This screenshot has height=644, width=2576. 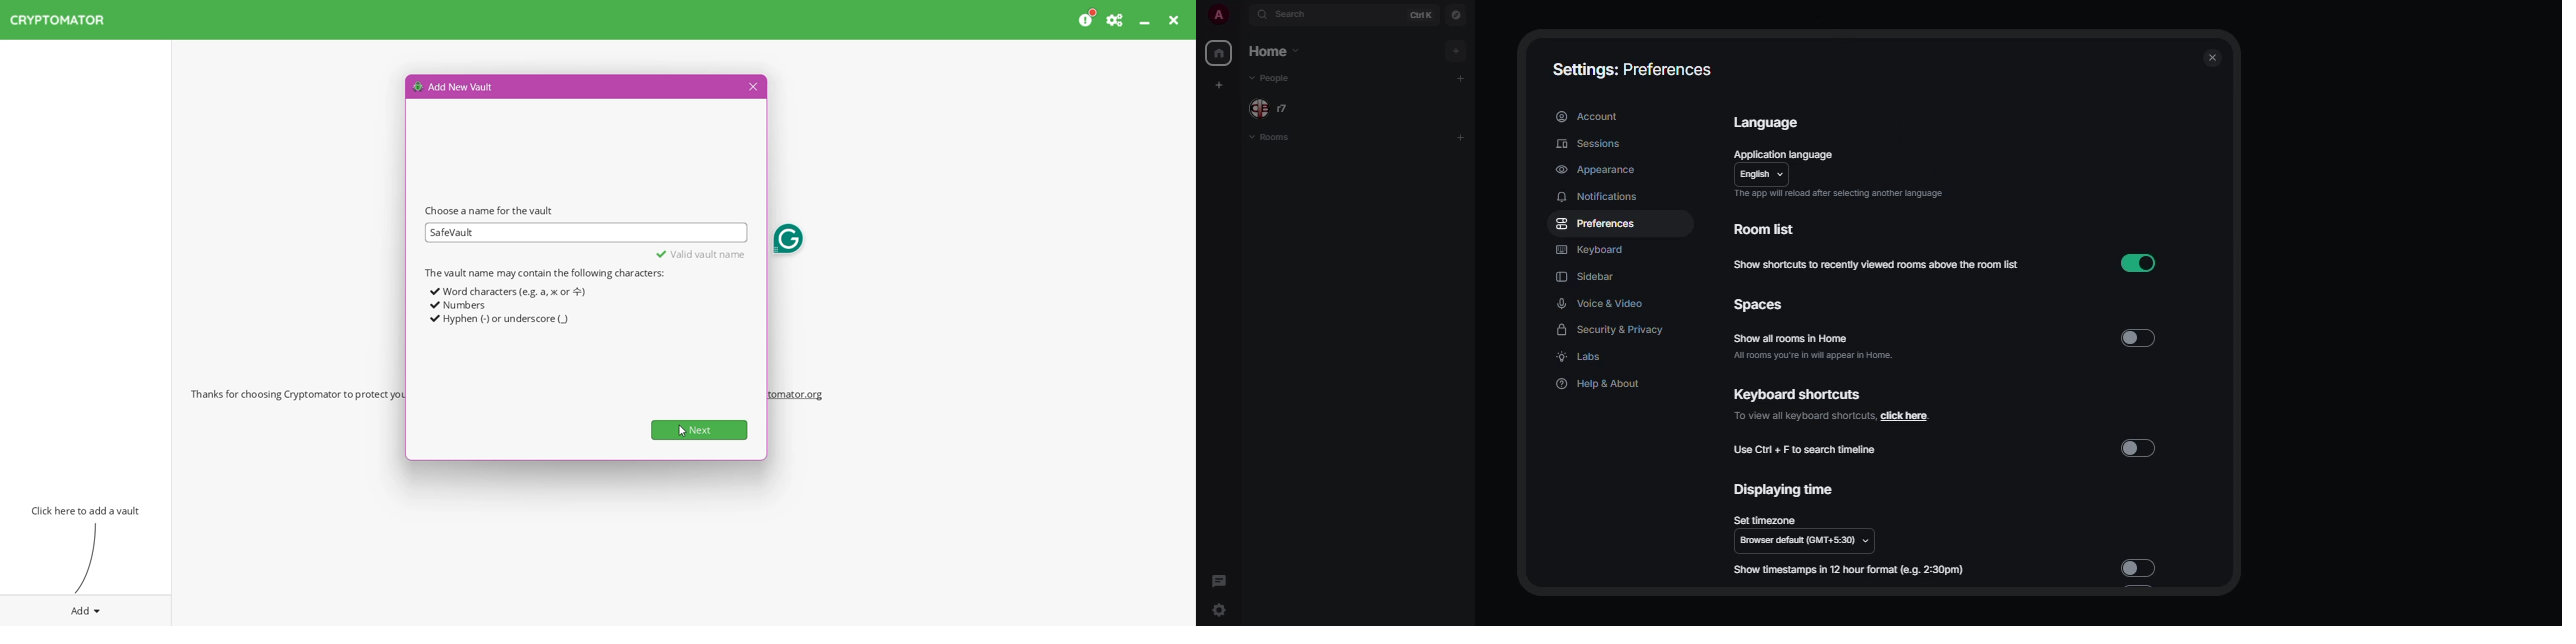 I want to click on add, so click(x=1458, y=75).